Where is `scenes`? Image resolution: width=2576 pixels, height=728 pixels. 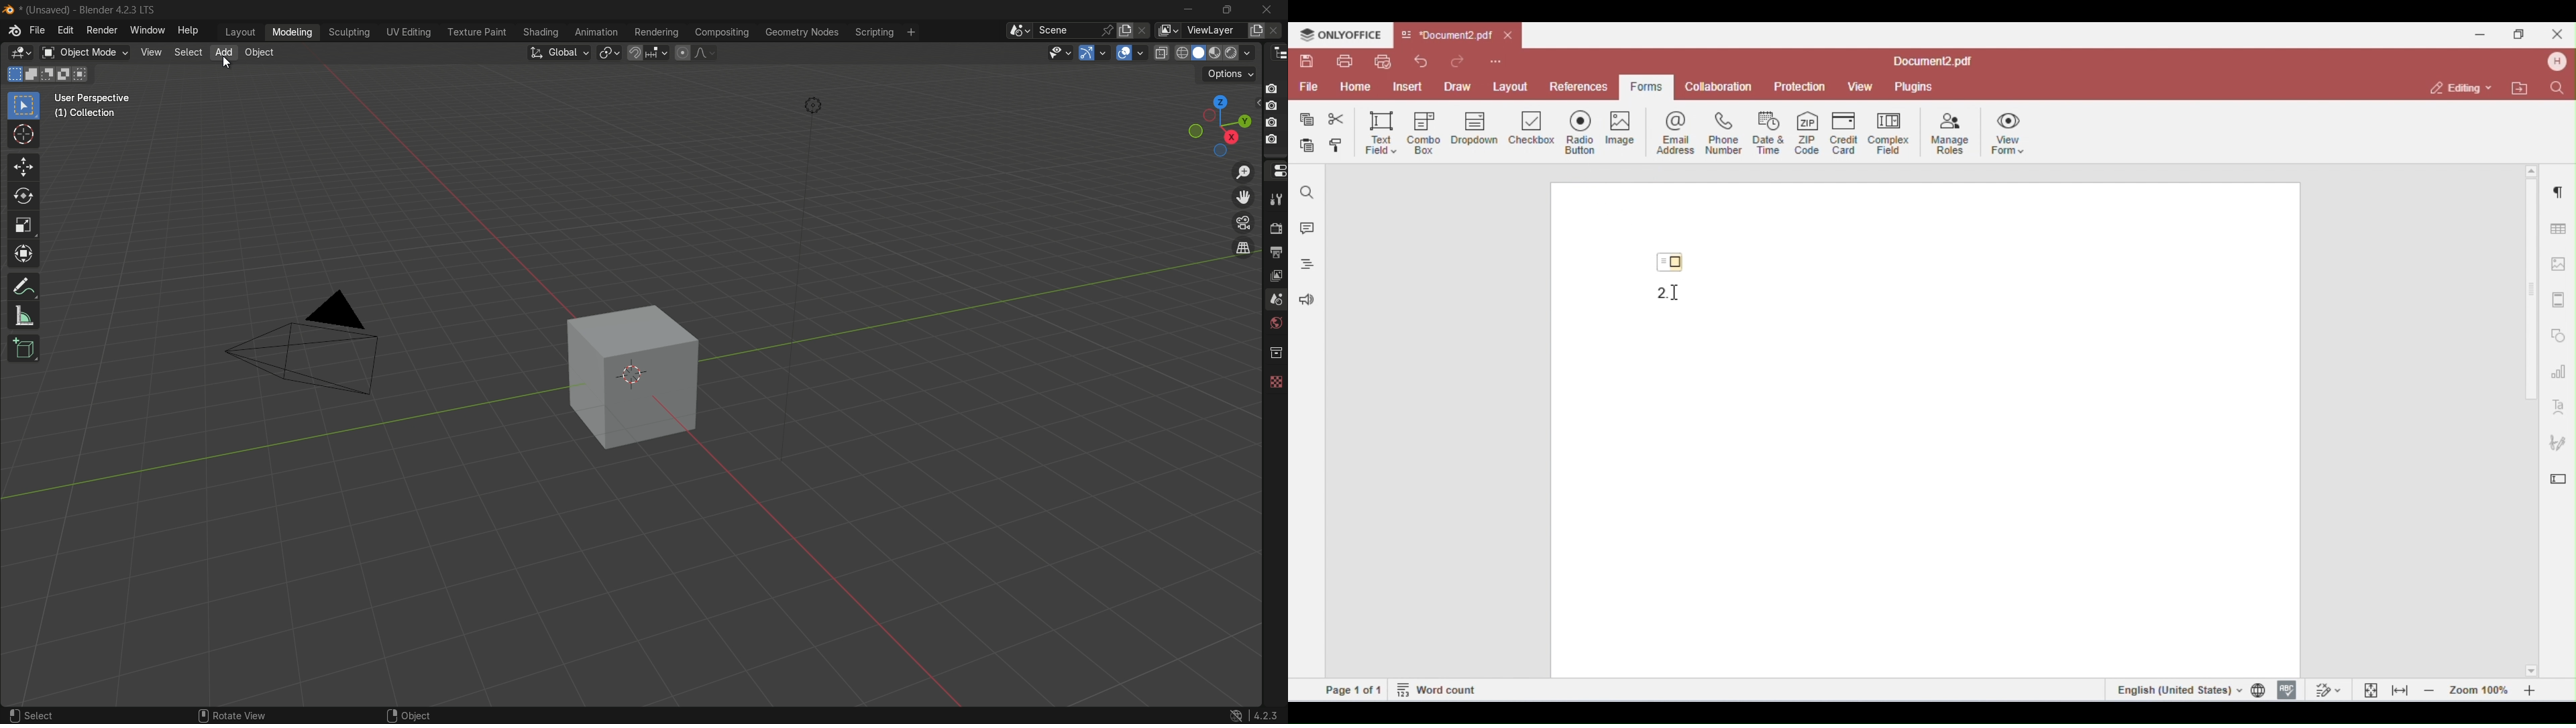 scenes is located at coordinates (1275, 298).